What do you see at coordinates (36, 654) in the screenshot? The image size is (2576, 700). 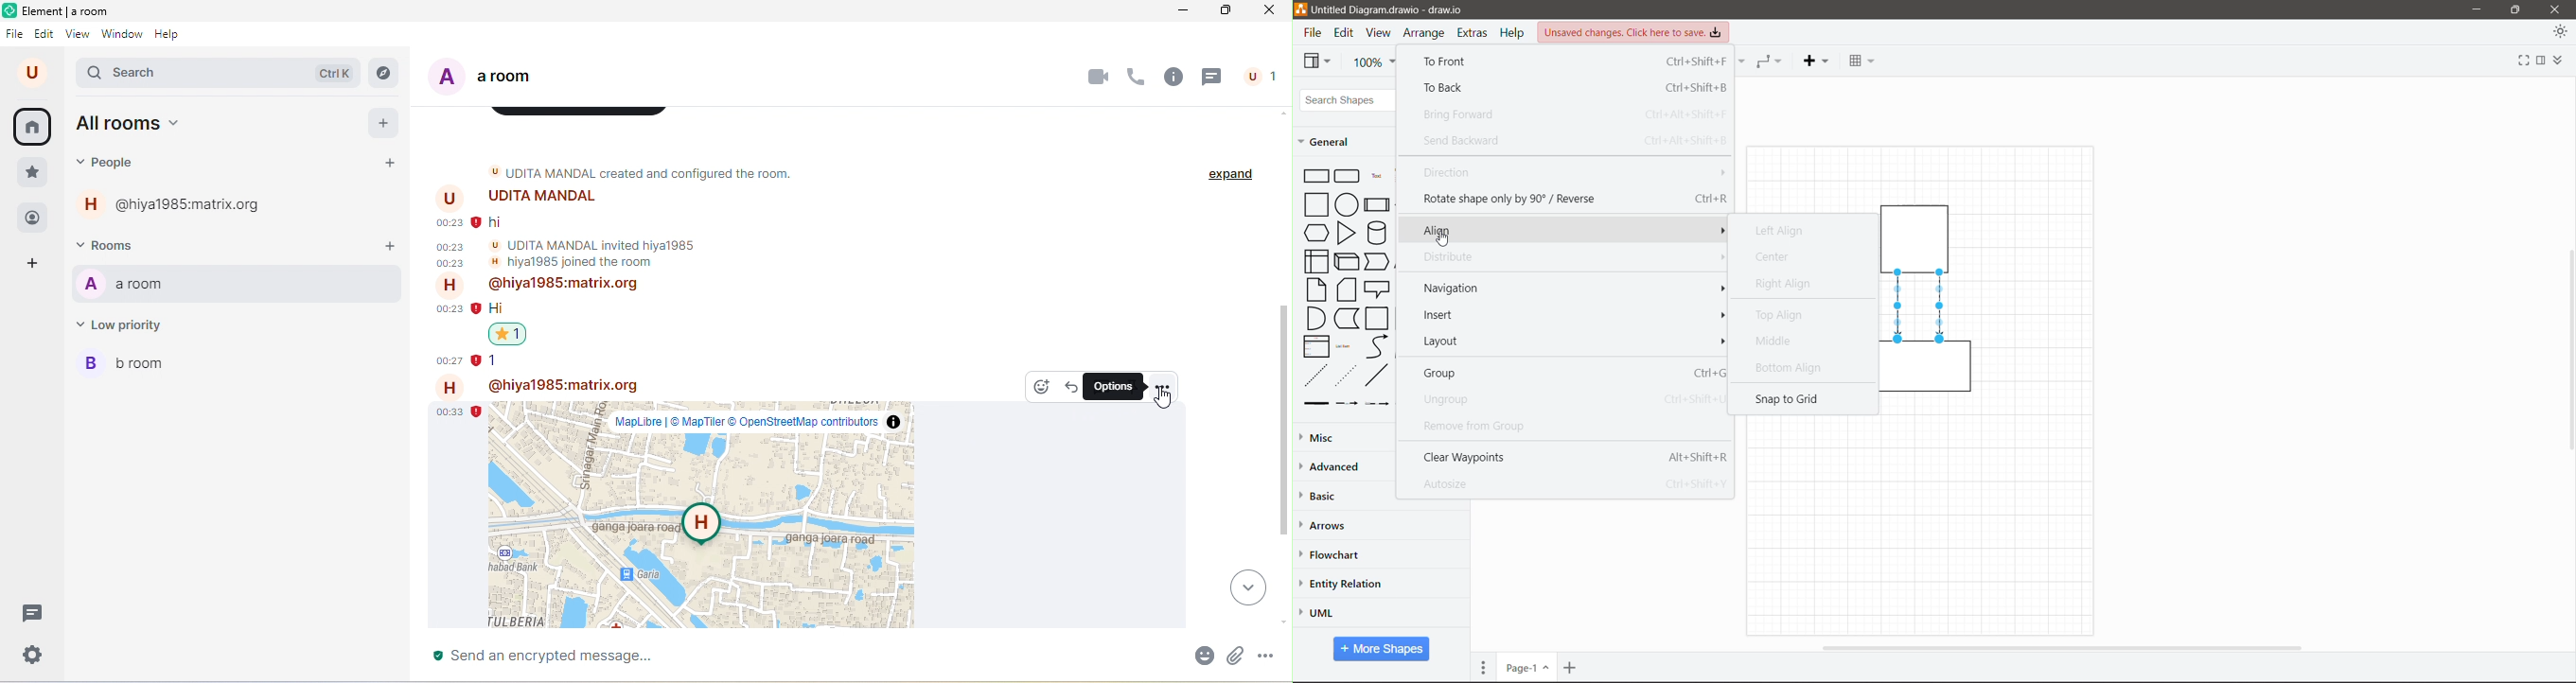 I see `settings` at bounding box center [36, 654].